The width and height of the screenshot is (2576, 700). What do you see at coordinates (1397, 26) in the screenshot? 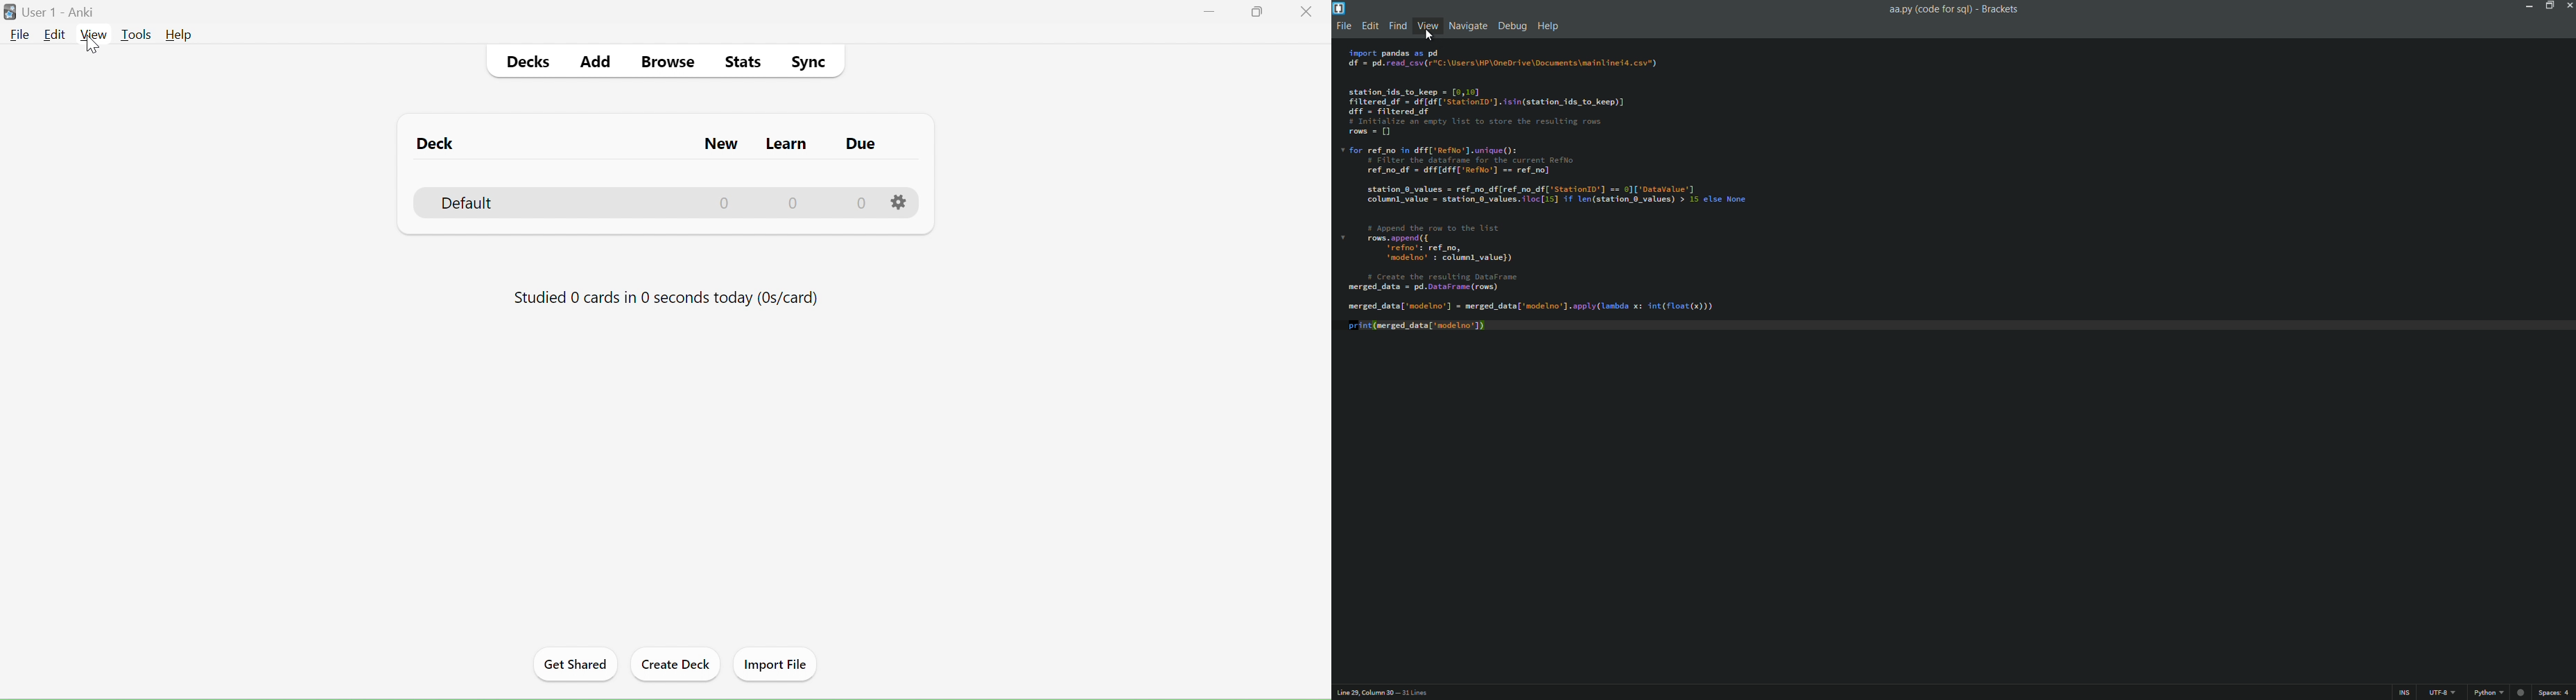
I see `find menu` at bounding box center [1397, 26].